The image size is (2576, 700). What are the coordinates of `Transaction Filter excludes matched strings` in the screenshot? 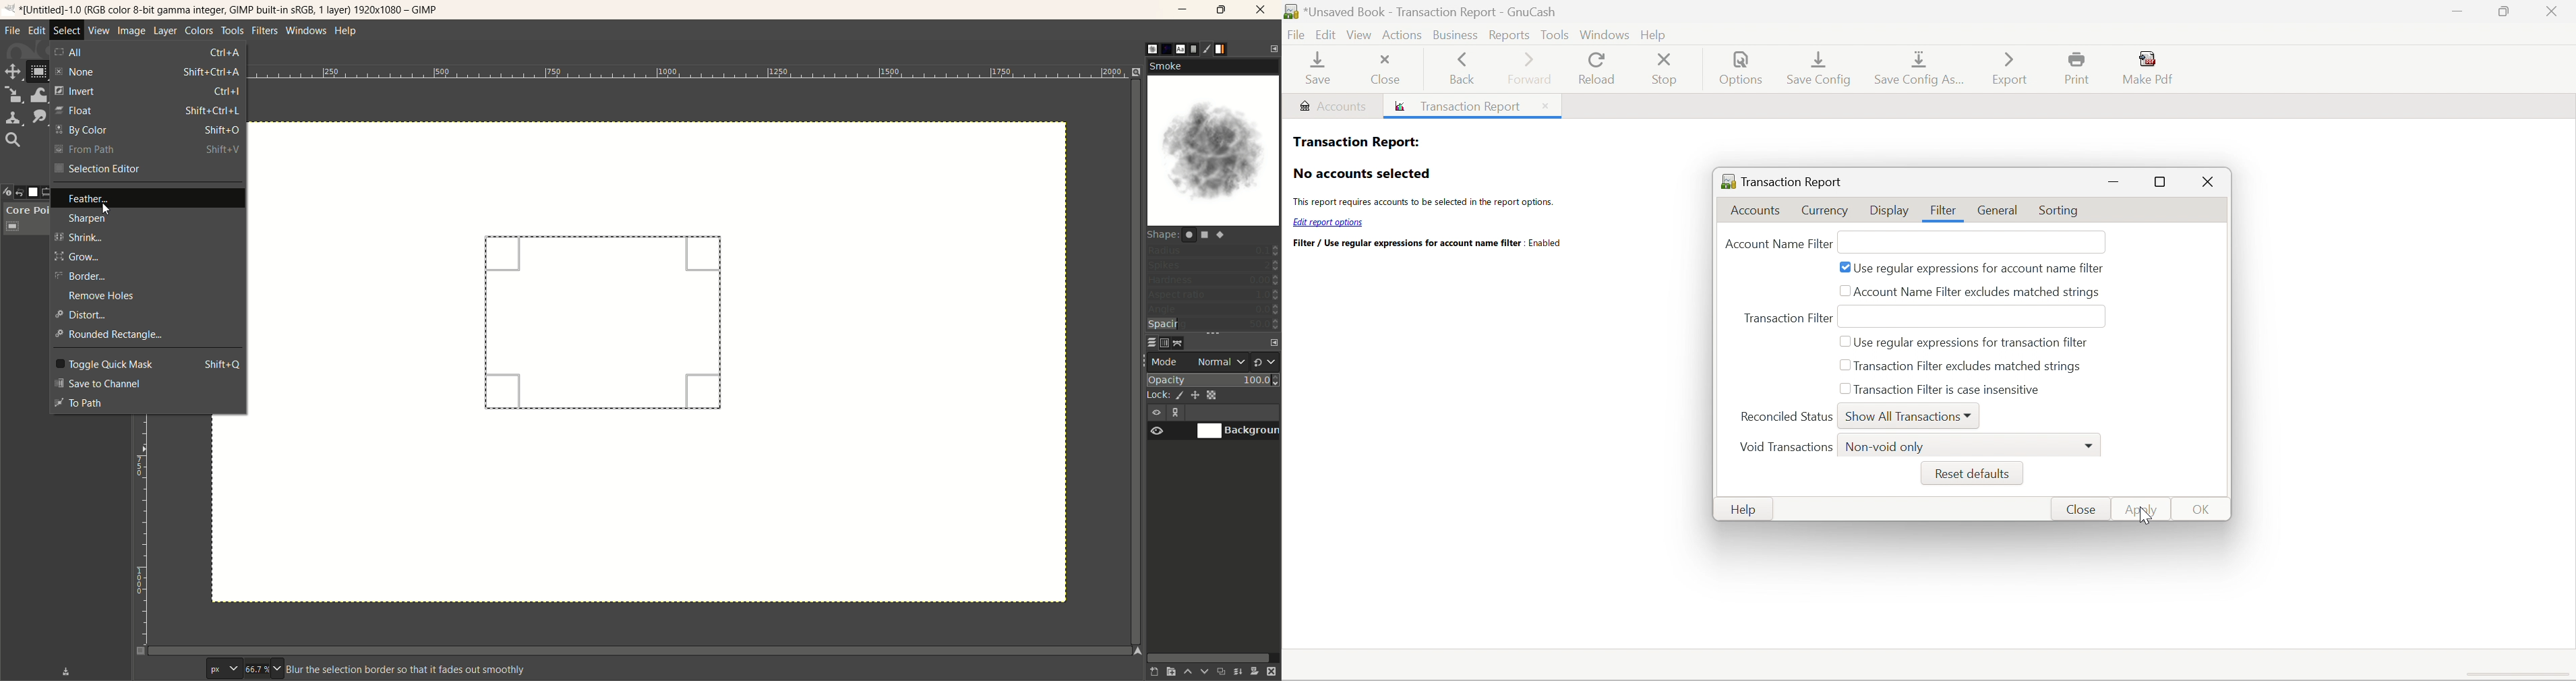 It's located at (1979, 367).